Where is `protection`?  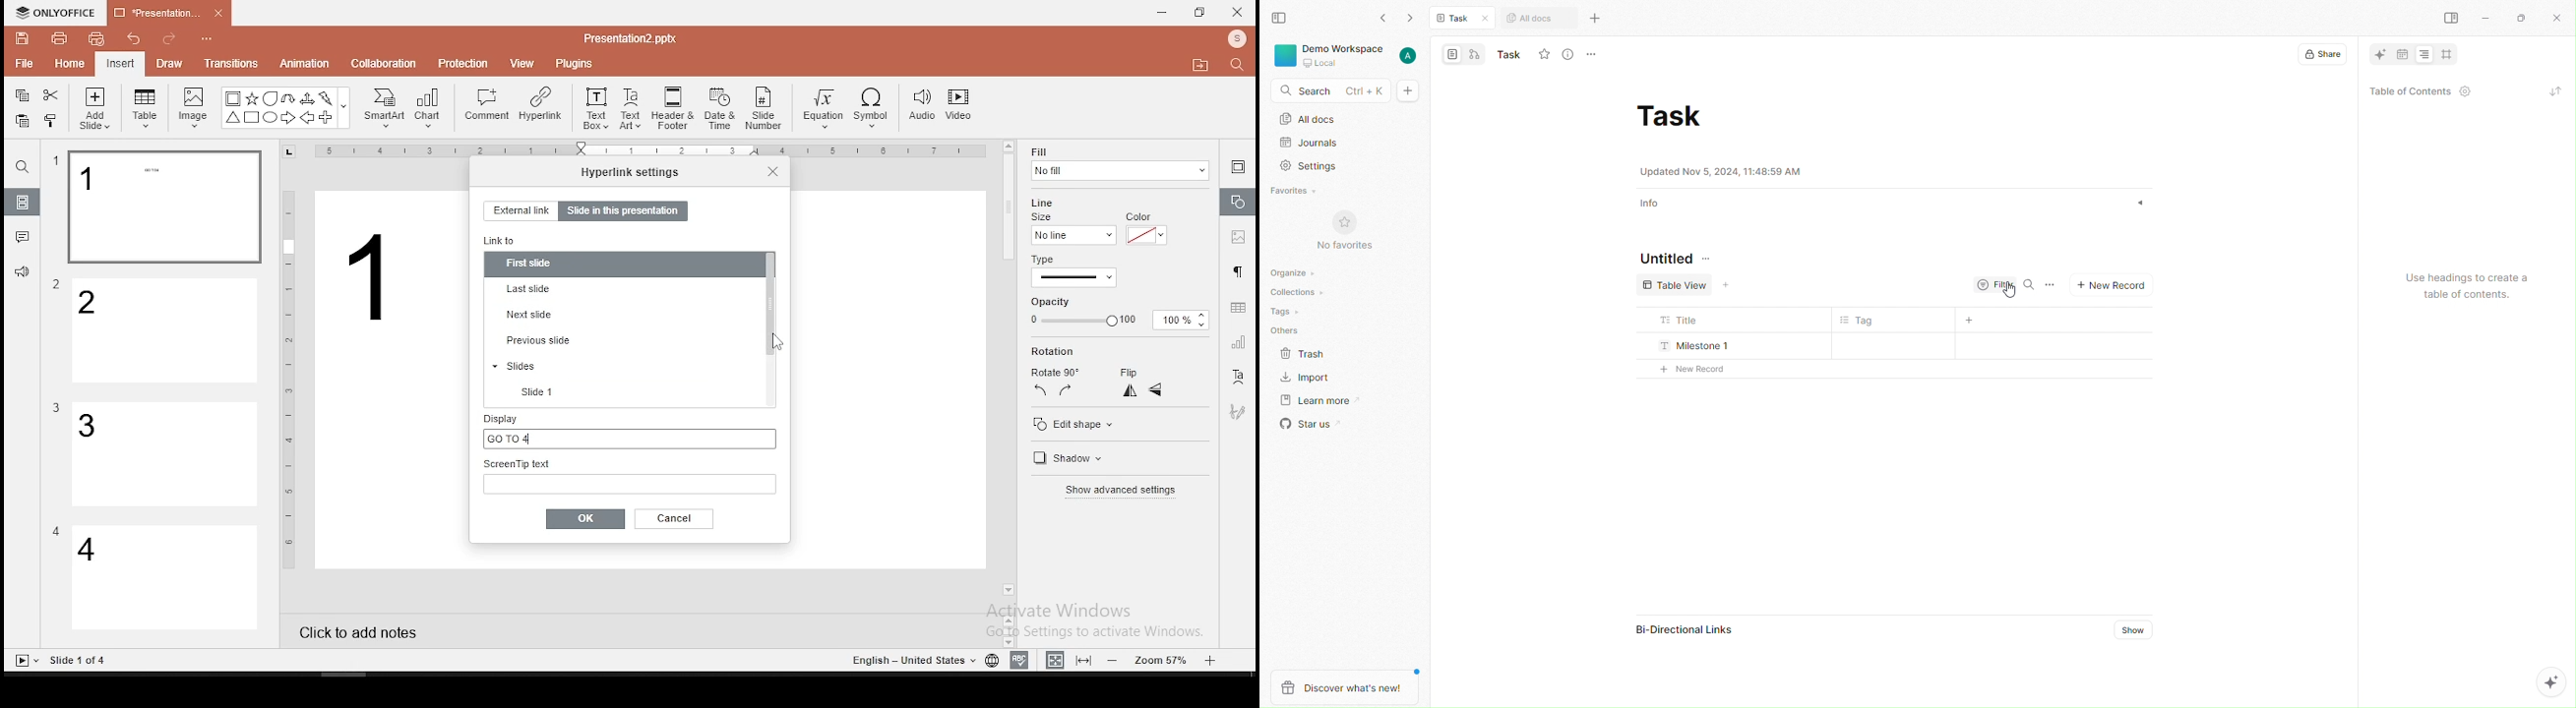
protection is located at coordinates (463, 62).